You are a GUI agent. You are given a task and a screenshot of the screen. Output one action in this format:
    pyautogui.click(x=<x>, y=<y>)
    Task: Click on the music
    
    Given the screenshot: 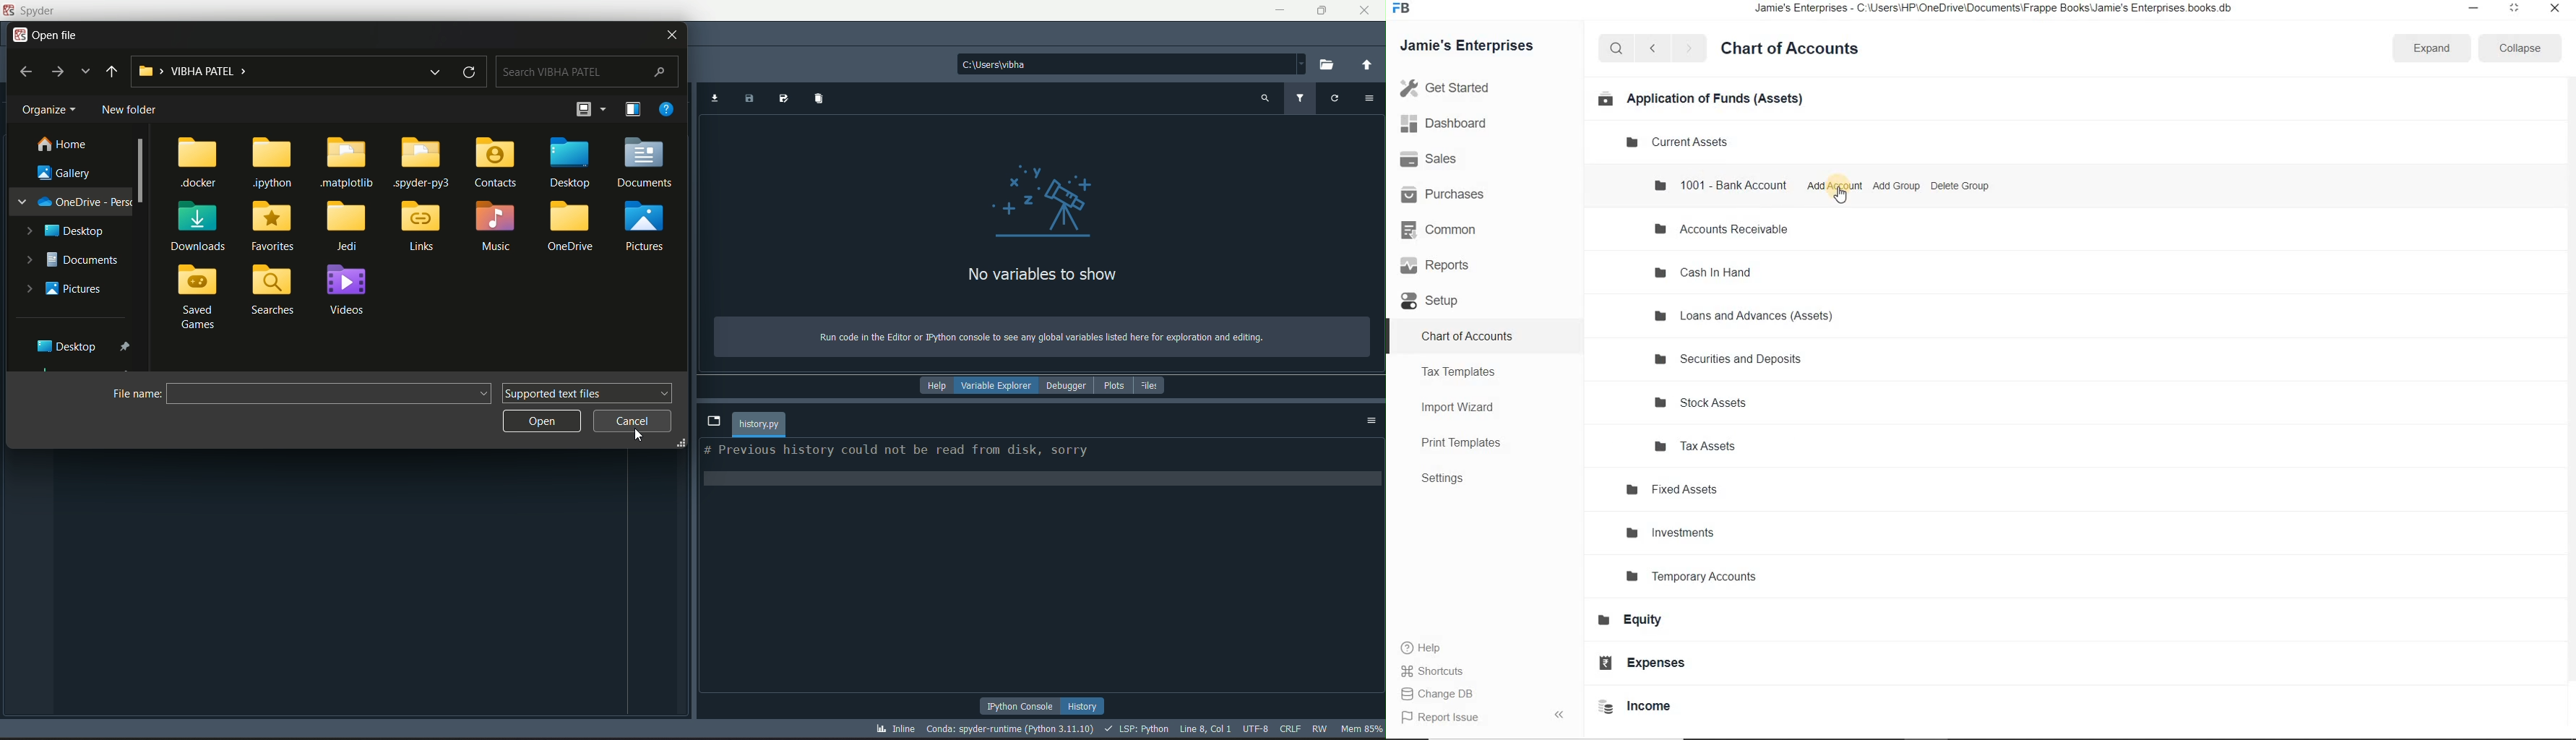 What is the action you would take?
    pyautogui.click(x=497, y=227)
    